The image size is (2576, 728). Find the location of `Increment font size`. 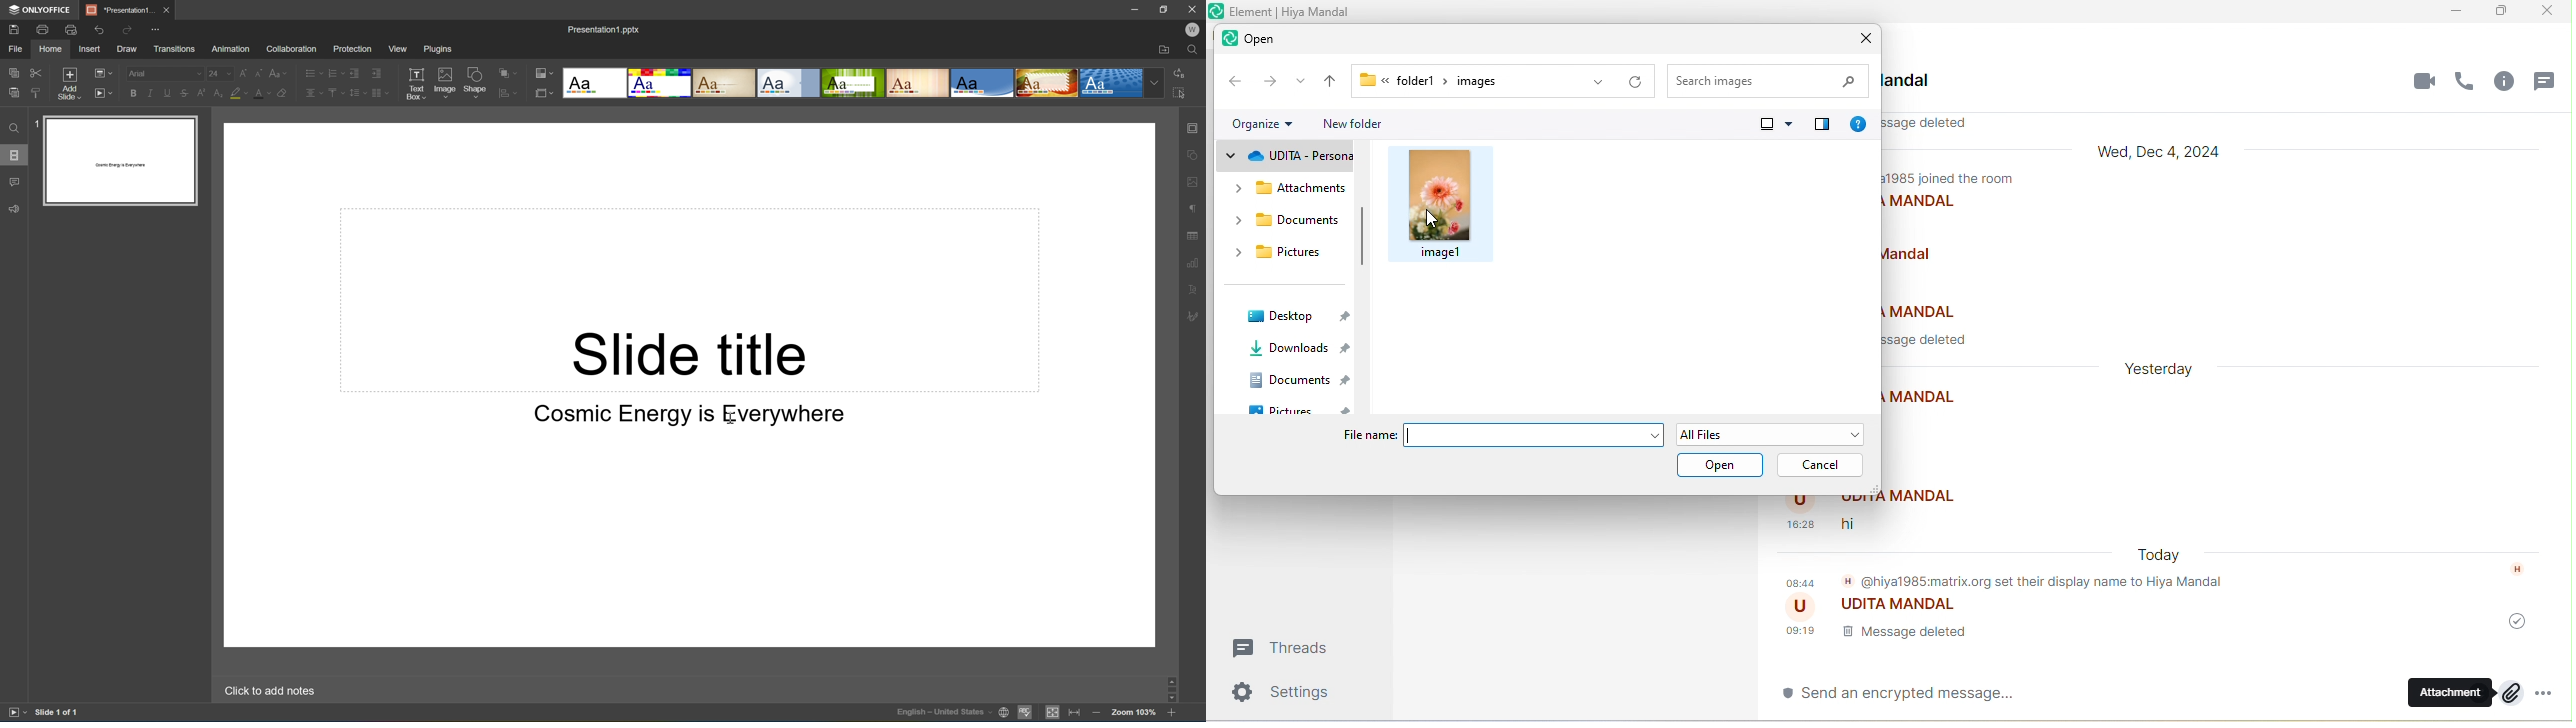

Increment font size is located at coordinates (243, 70).